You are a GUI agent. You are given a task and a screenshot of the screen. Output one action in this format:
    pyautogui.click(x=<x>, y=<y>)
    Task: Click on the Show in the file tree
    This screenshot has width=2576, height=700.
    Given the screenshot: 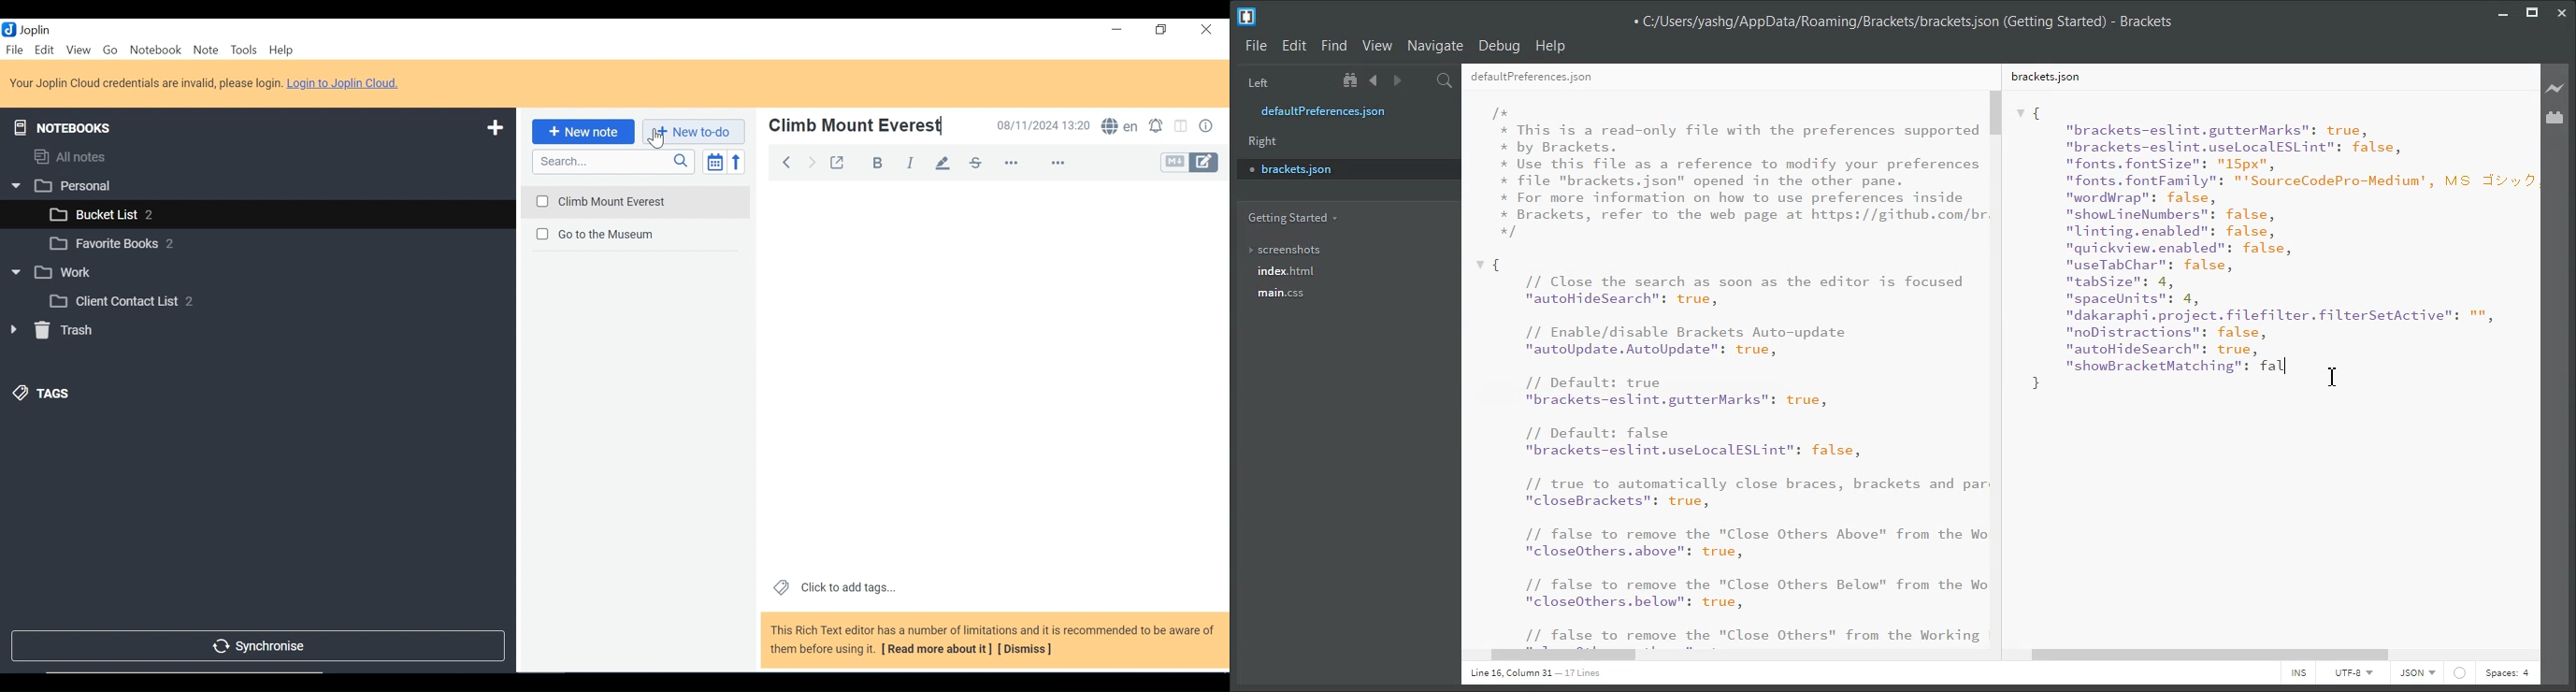 What is the action you would take?
    pyautogui.click(x=1352, y=80)
    